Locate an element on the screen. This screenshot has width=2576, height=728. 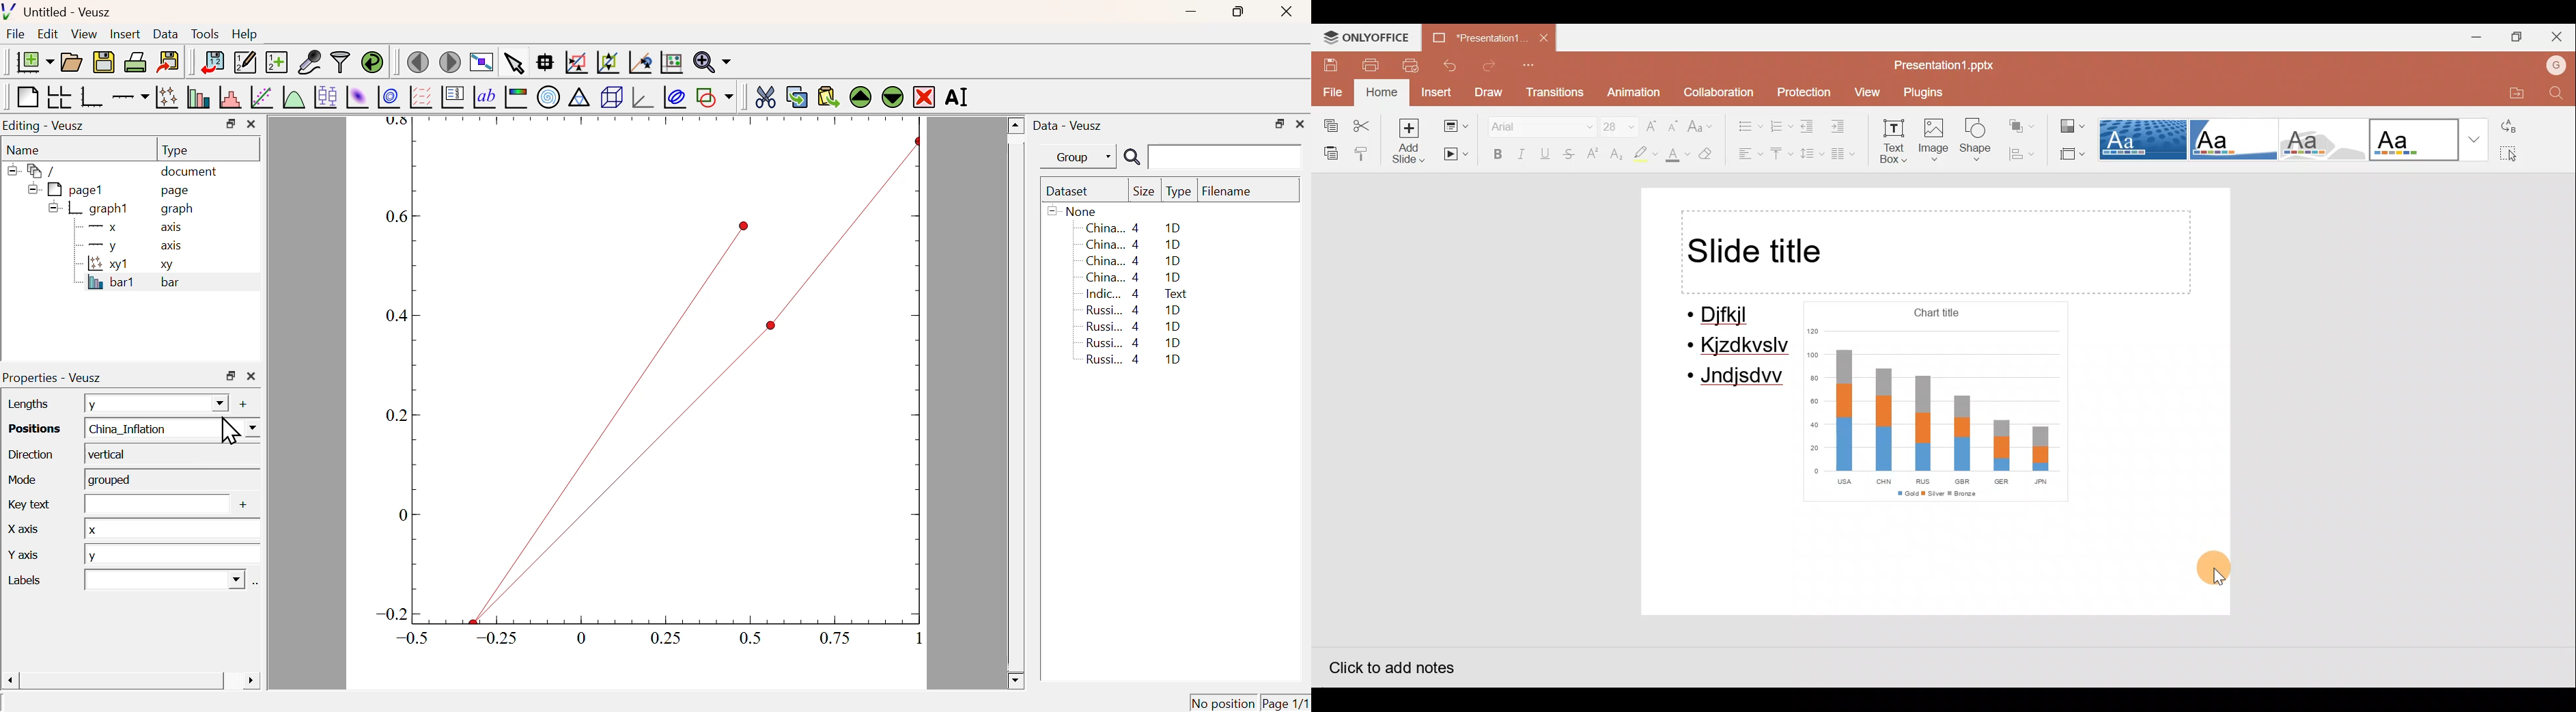
ONLYOFFICE is located at coordinates (1363, 36).